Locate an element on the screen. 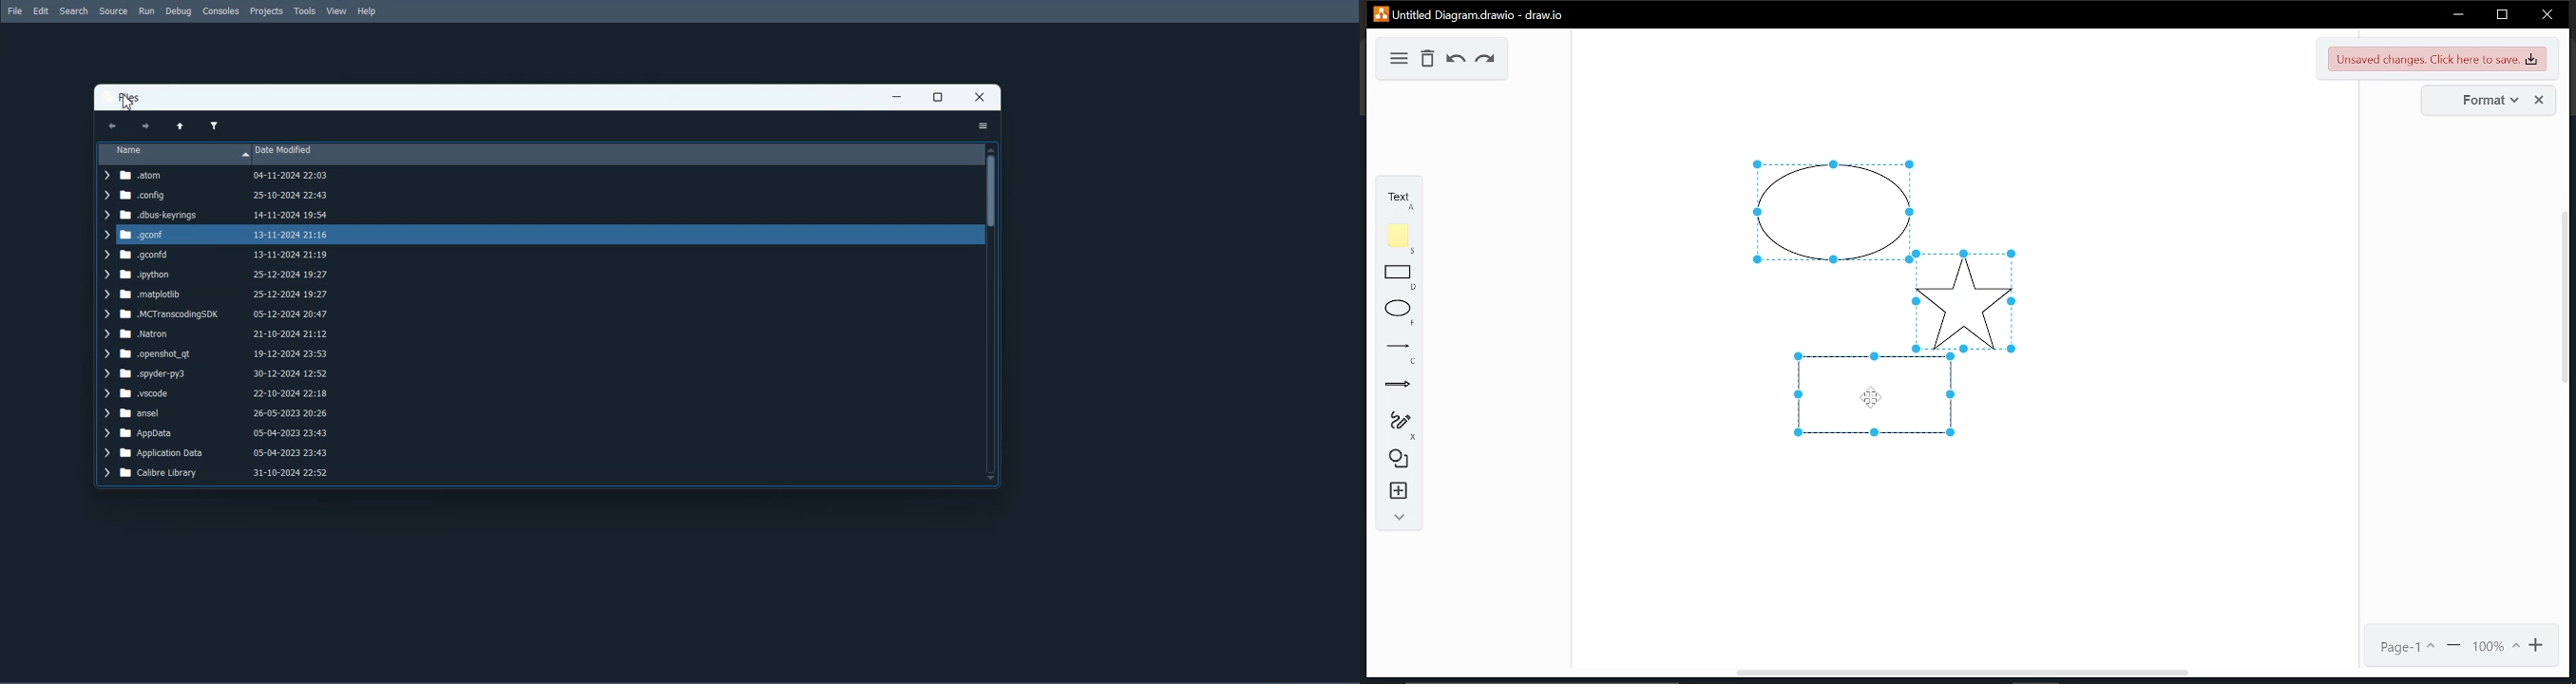 The width and height of the screenshot is (2576, 700). AppData 05-04-2023 23:43 is located at coordinates (217, 434).